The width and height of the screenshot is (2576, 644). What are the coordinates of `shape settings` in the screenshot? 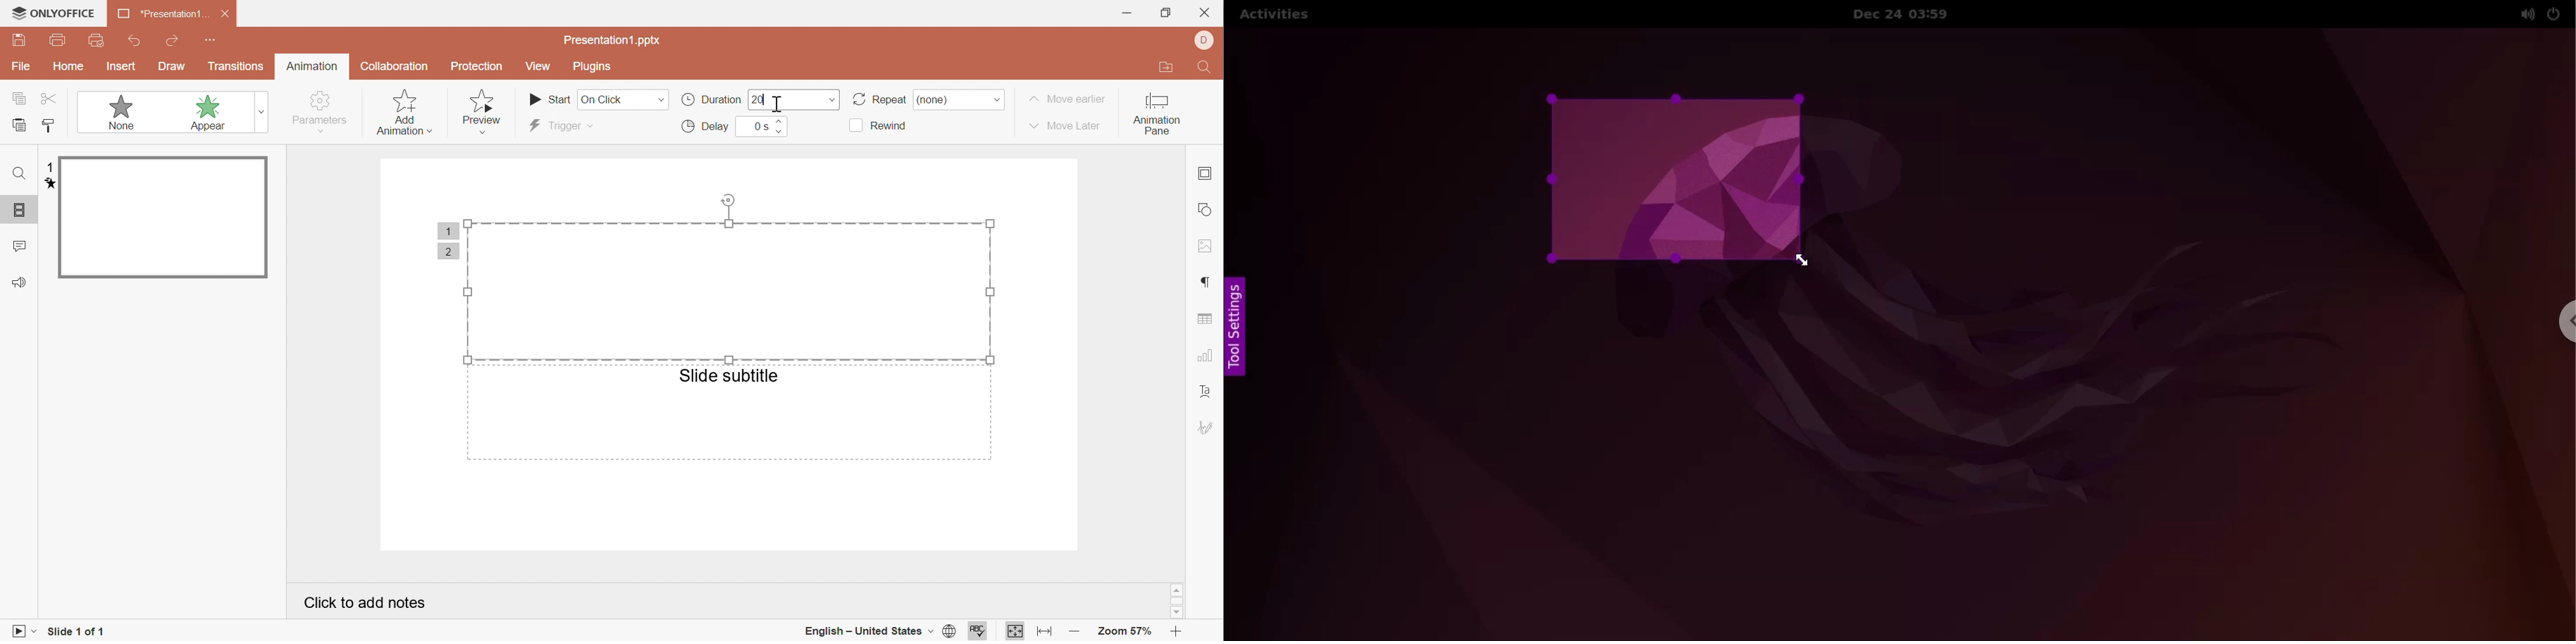 It's located at (1205, 208).